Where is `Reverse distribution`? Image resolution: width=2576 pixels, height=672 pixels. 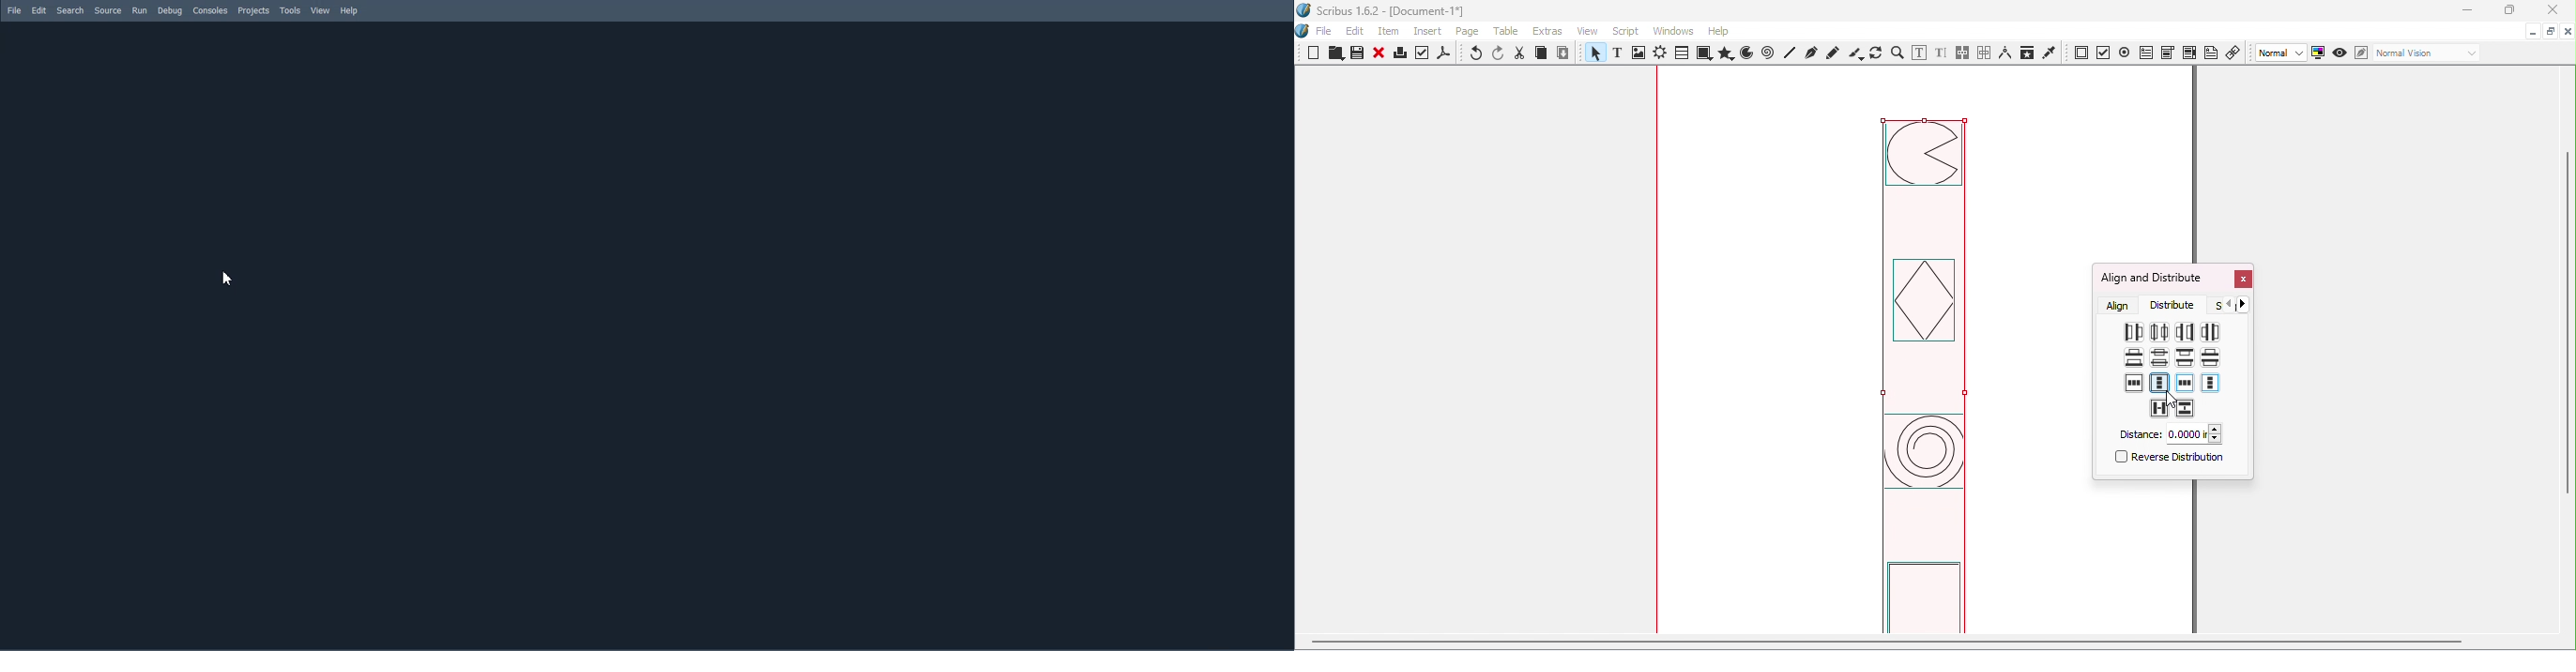
Reverse distribution is located at coordinates (2167, 460).